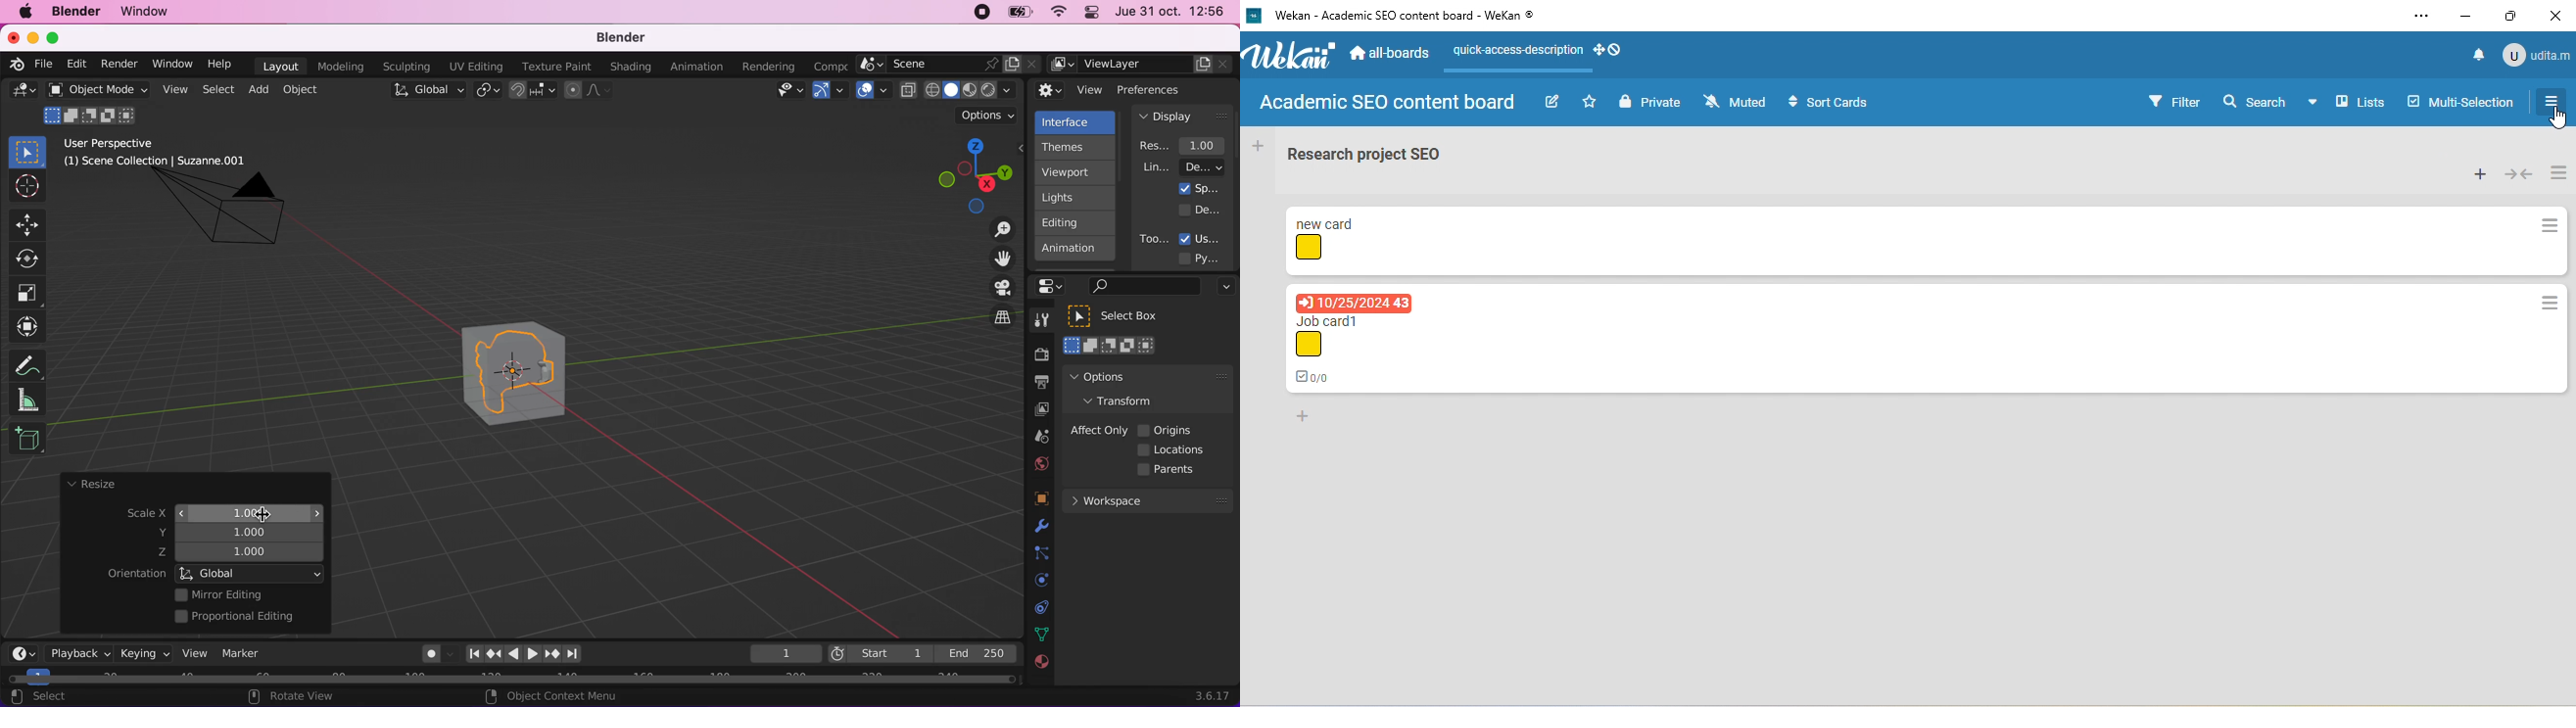 The image size is (2576, 728). I want to click on star this board, so click(1590, 102).